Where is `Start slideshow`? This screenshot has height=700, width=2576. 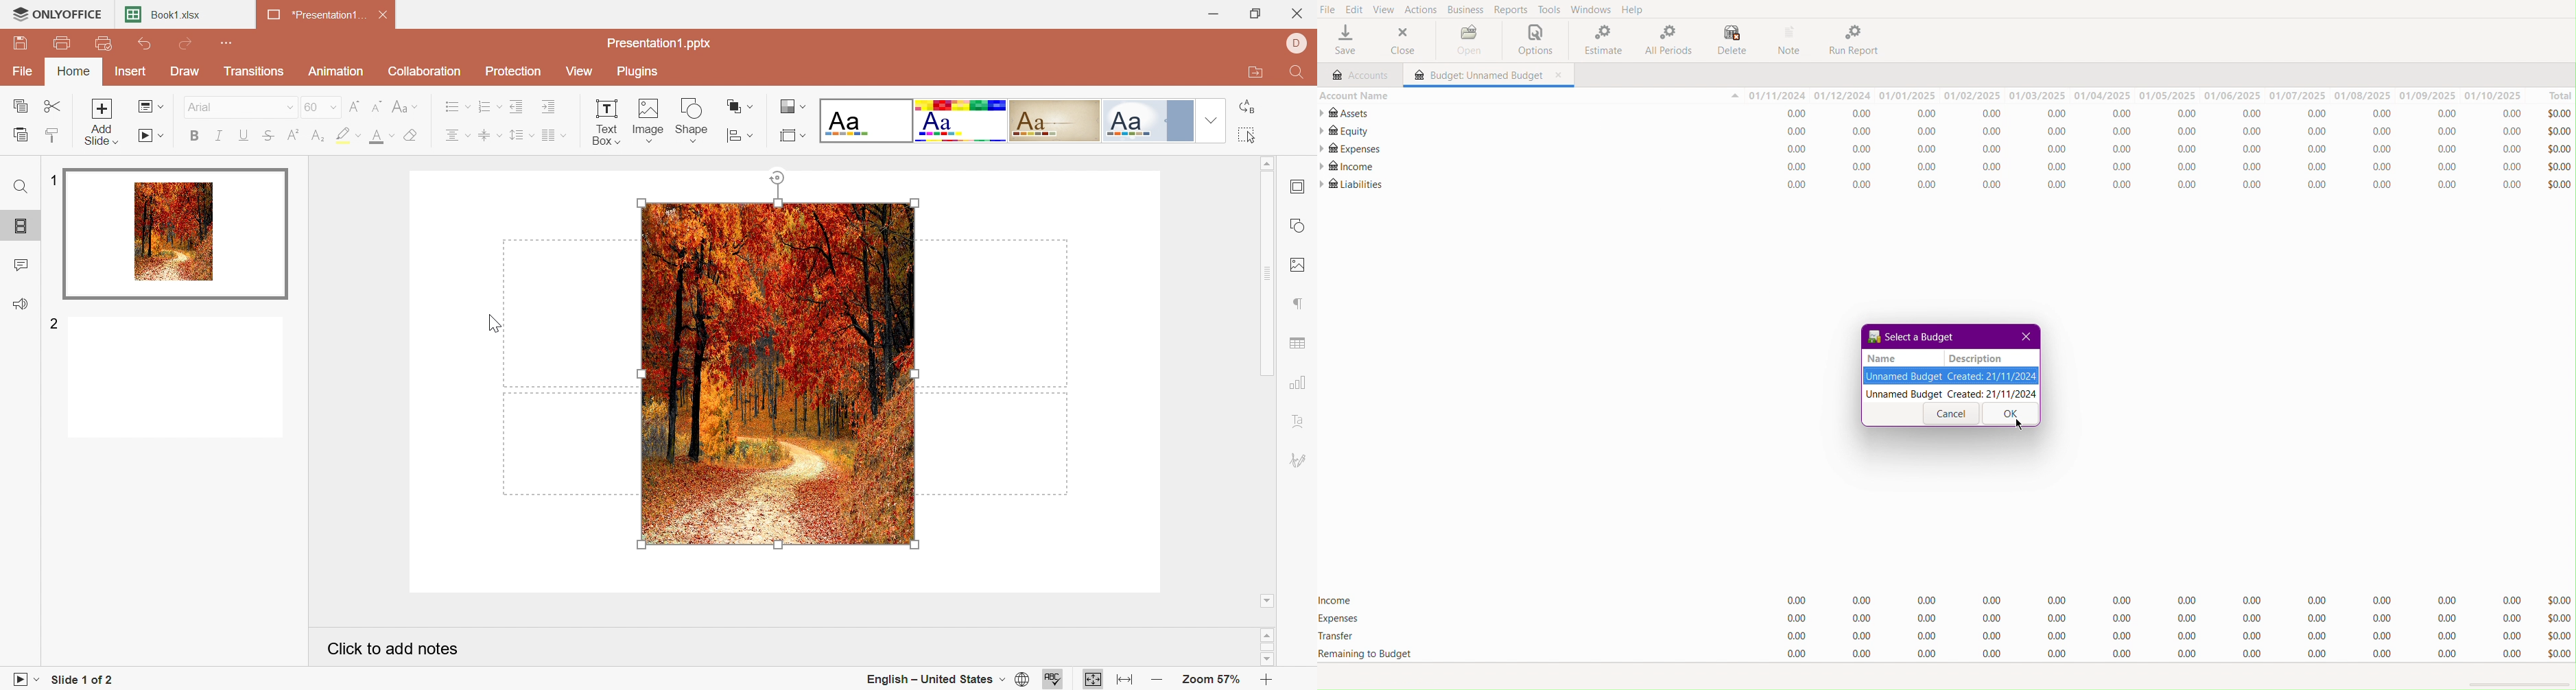
Start slideshow is located at coordinates (152, 136).